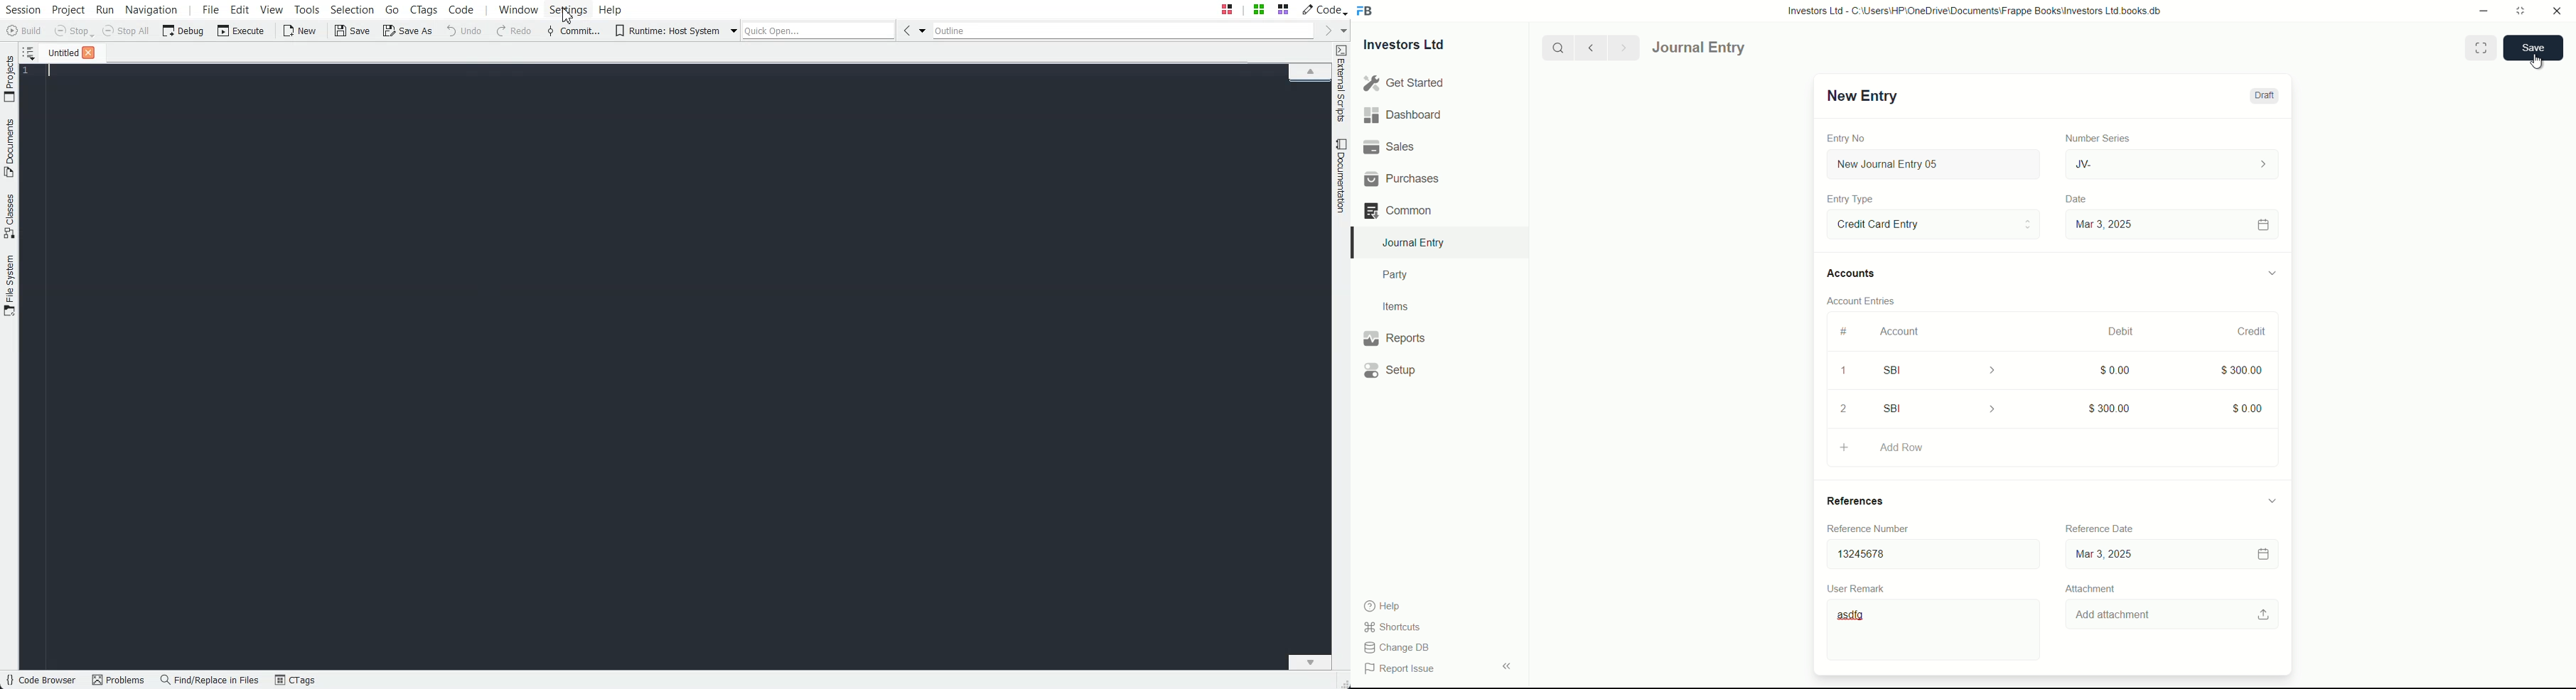  Describe the element at coordinates (1943, 408) in the screenshot. I see `SBI` at that location.